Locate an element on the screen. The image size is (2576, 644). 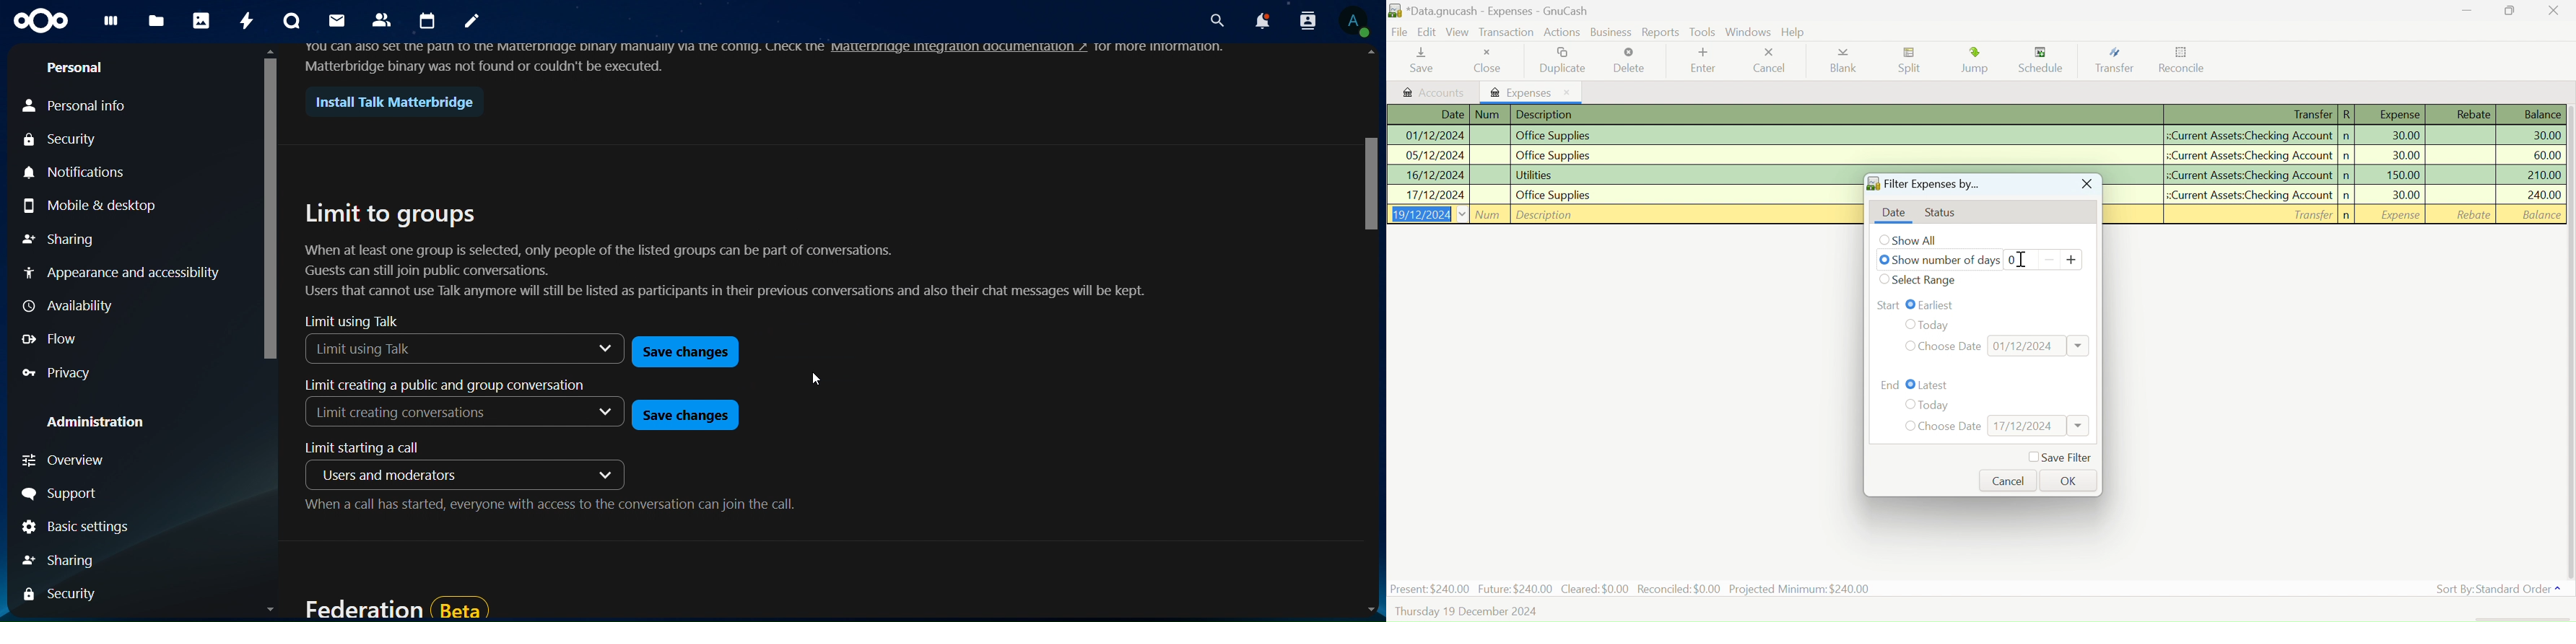
basic settings is located at coordinates (74, 529).